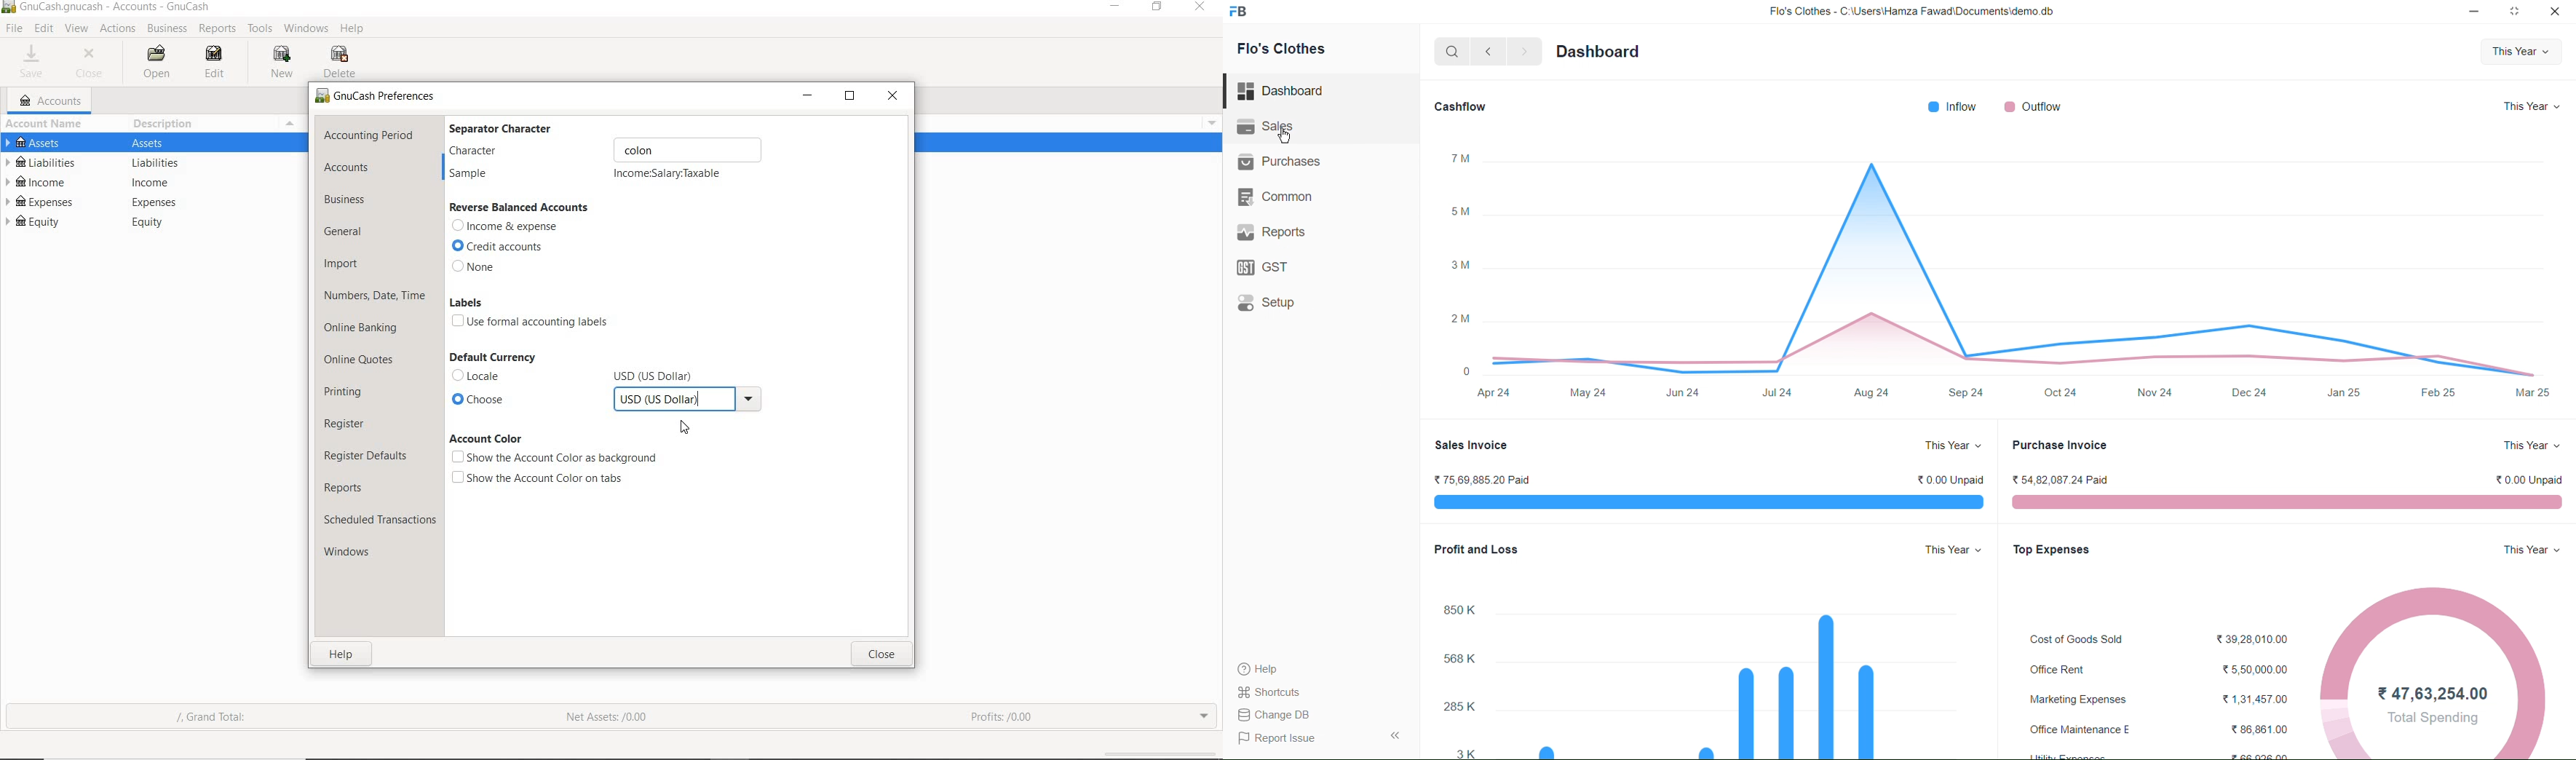 Image resolution: width=2576 pixels, height=784 pixels. What do you see at coordinates (155, 142) in the screenshot?
I see `` at bounding box center [155, 142].